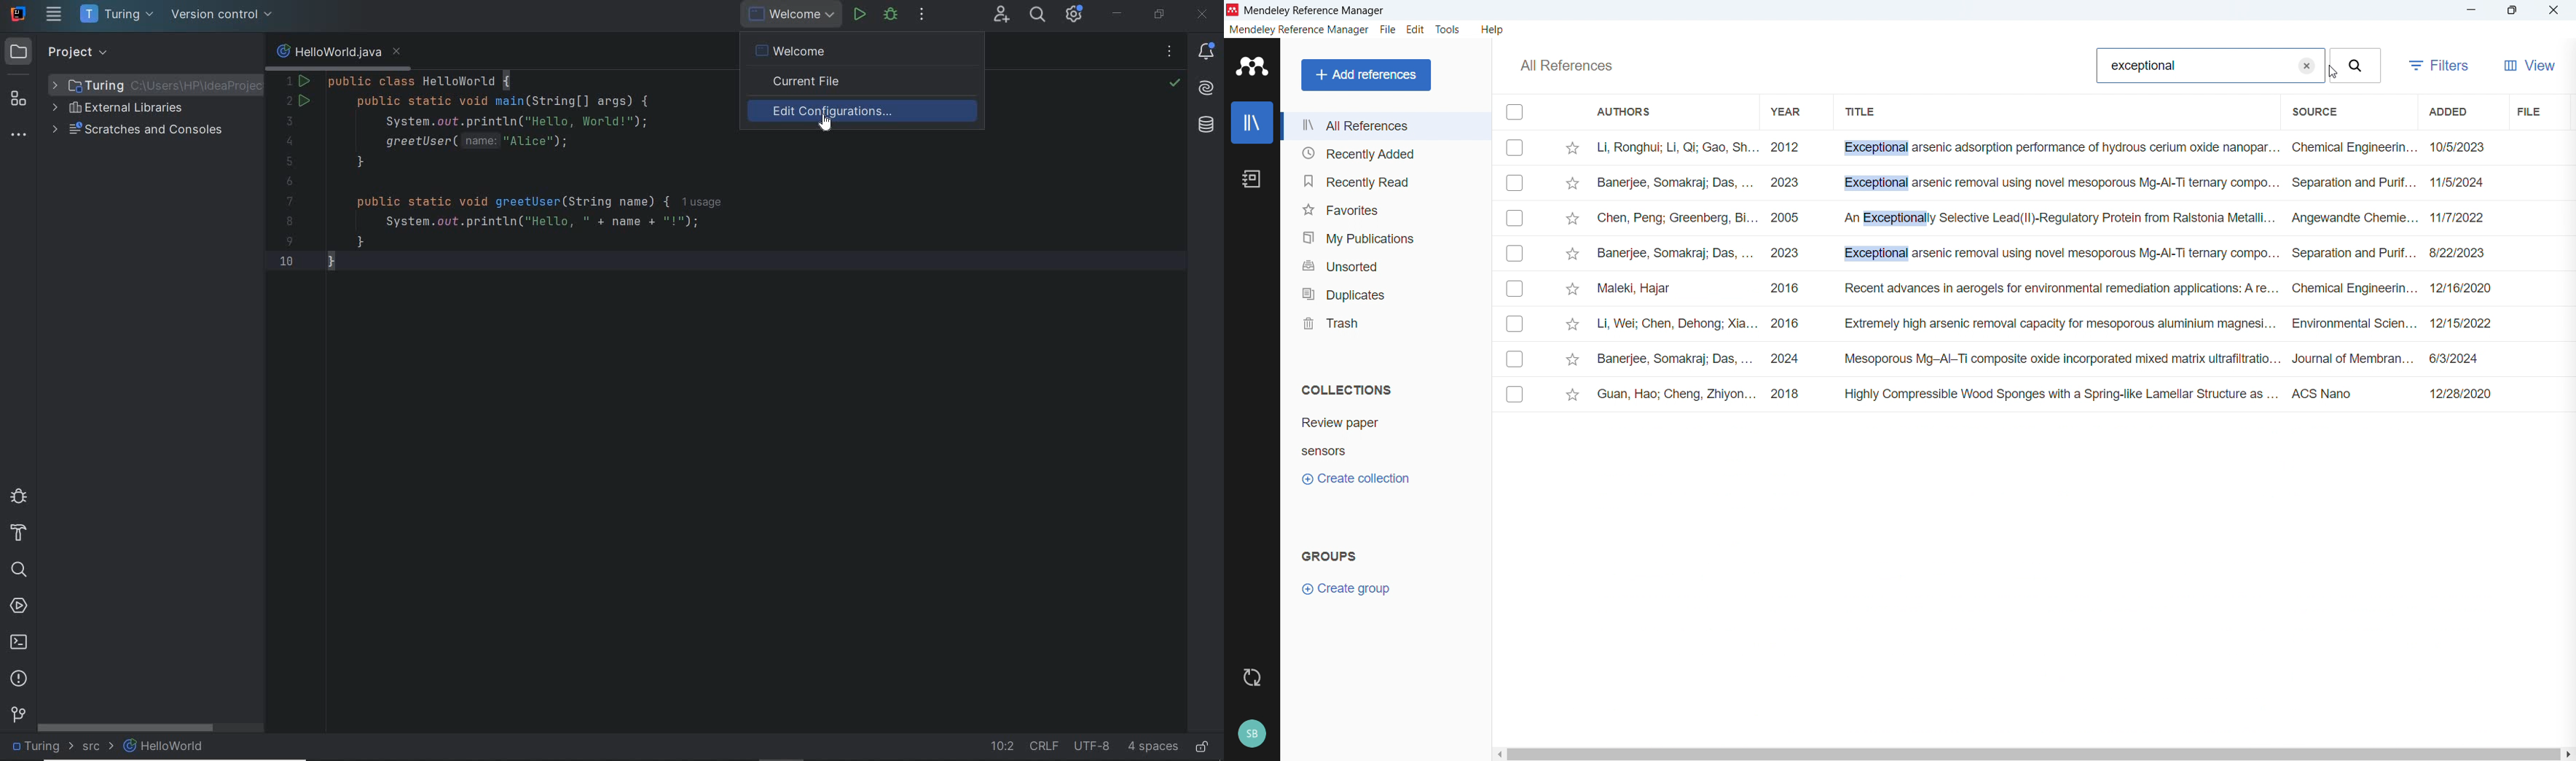 Image resolution: width=2576 pixels, height=784 pixels. Describe the element at coordinates (1232, 11) in the screenshot. I see `logo` at that location.